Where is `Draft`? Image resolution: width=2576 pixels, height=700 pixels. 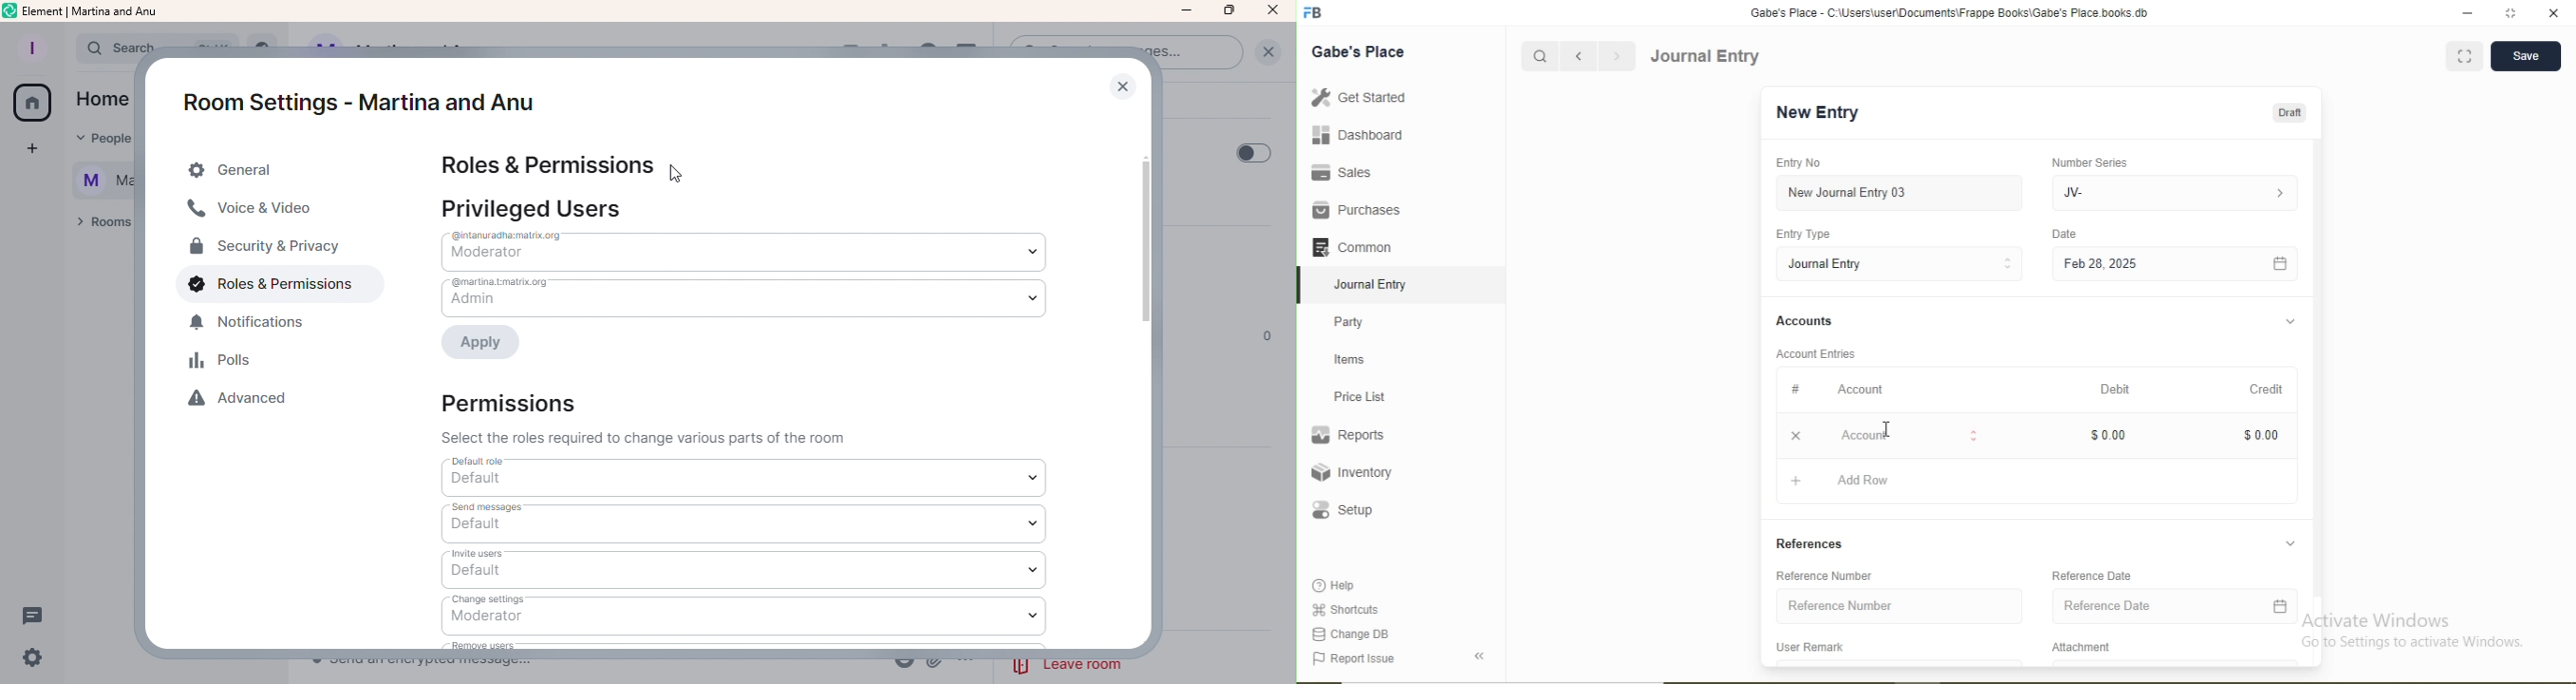
Draft is located at coordinates (2289, 114).